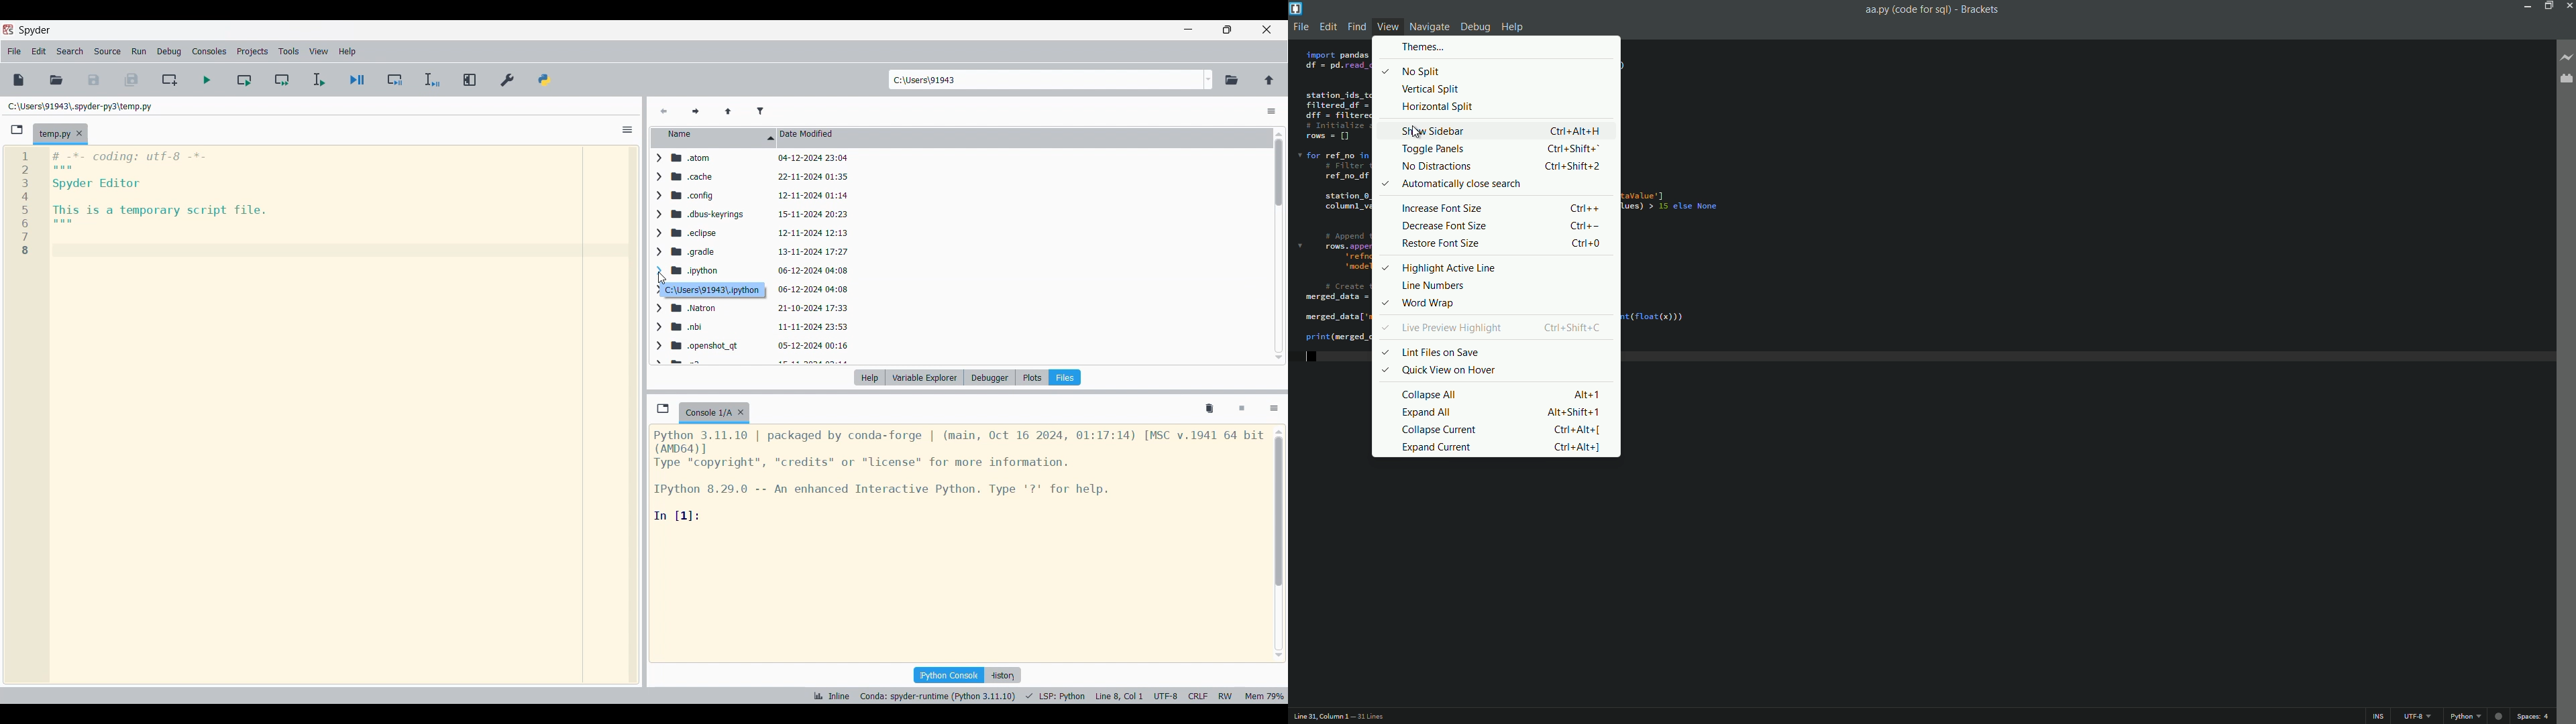 The image size is (2576, 728). What do you see at coordinates (1507, 131) in the screenshot?
I see `show sidebar` at bounding box center [1507, 131].